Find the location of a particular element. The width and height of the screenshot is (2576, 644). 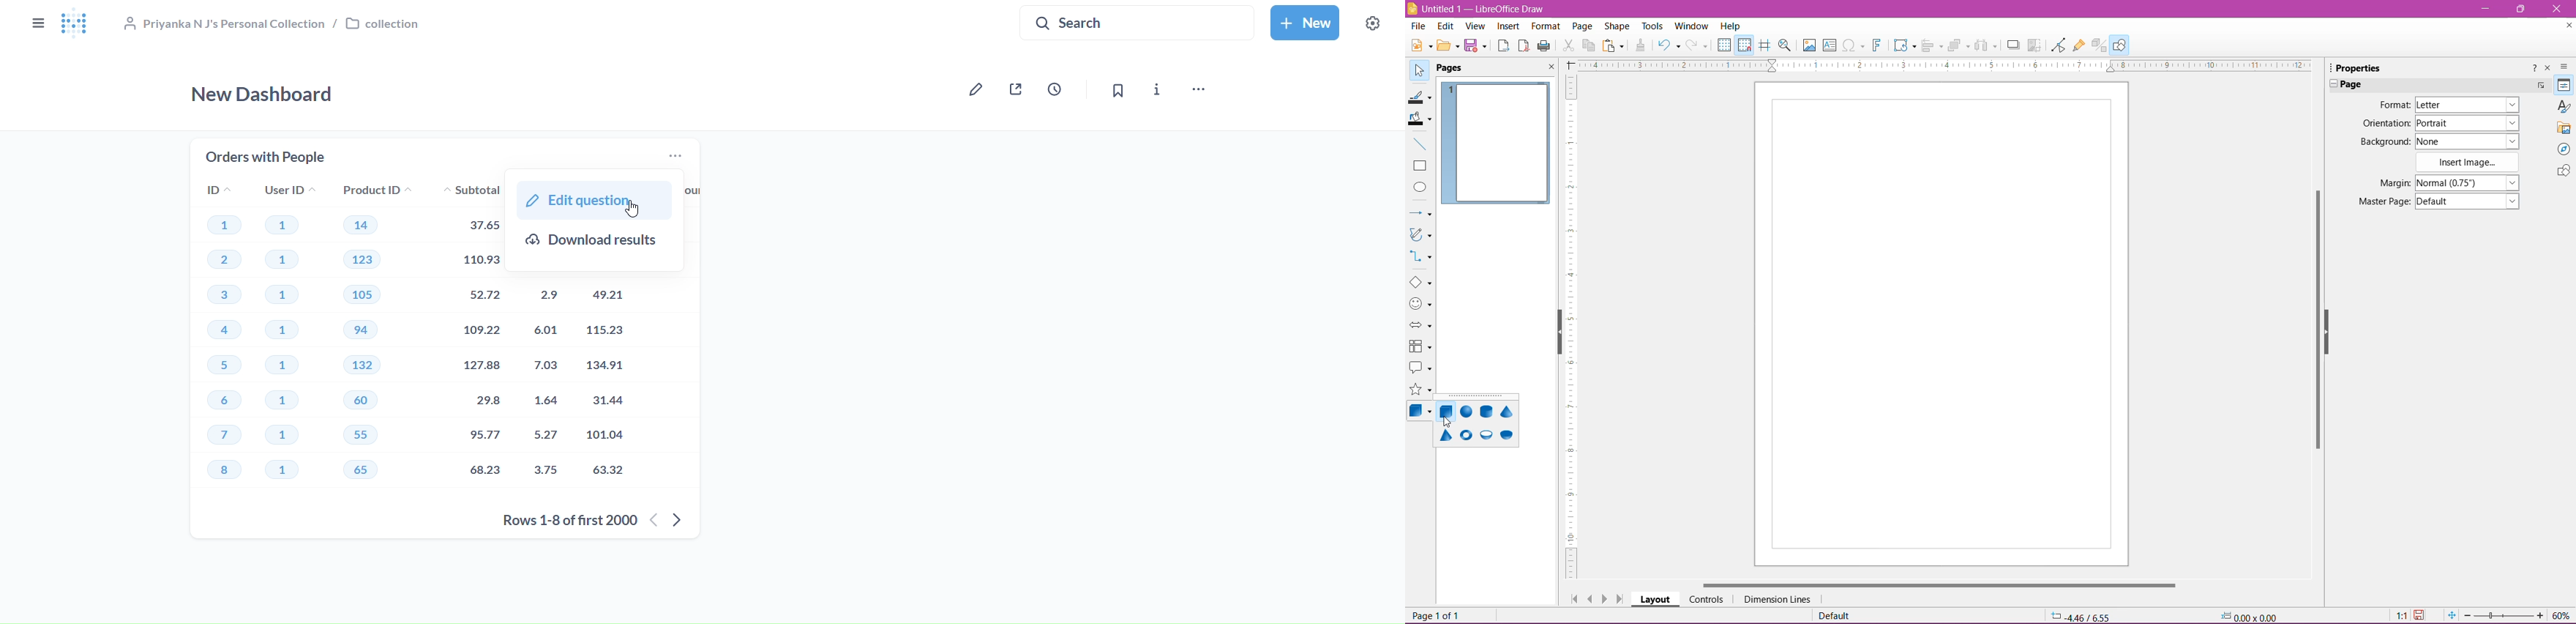

Insert Text Box is located at coordinates (1830, 45).